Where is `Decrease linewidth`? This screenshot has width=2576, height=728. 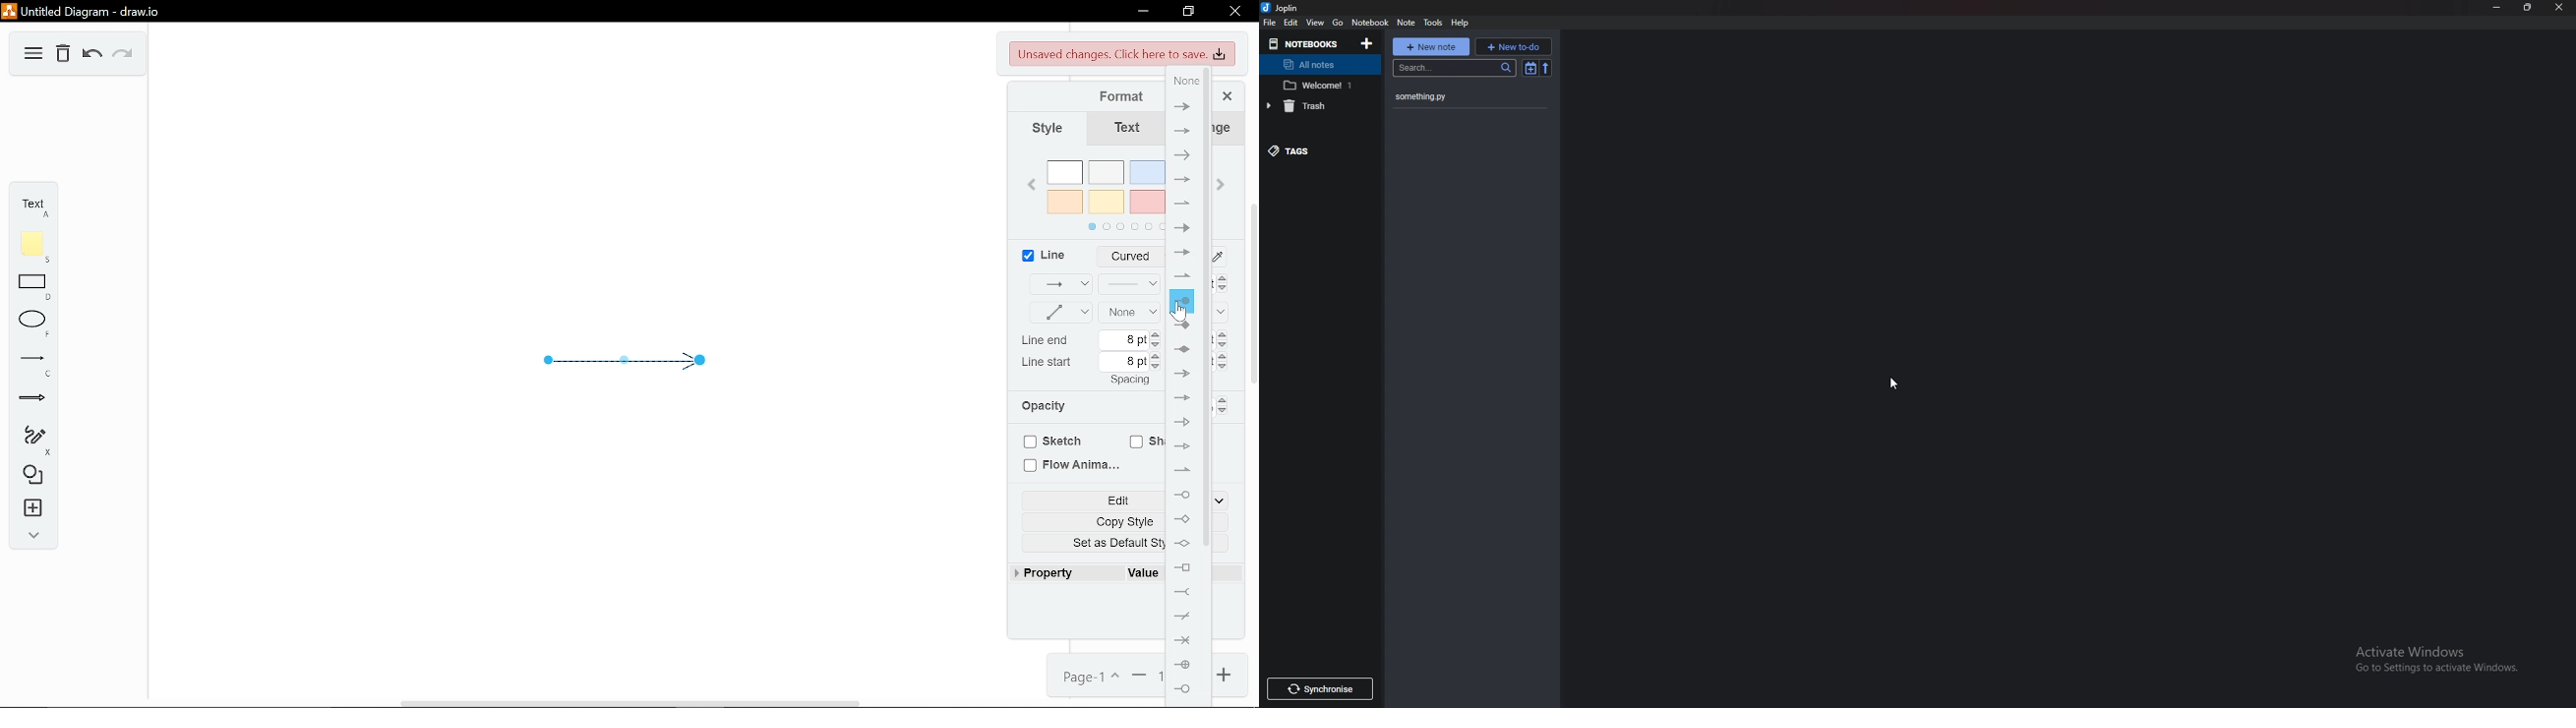
Decrease linewidth is located at coordinates (1226, 289).